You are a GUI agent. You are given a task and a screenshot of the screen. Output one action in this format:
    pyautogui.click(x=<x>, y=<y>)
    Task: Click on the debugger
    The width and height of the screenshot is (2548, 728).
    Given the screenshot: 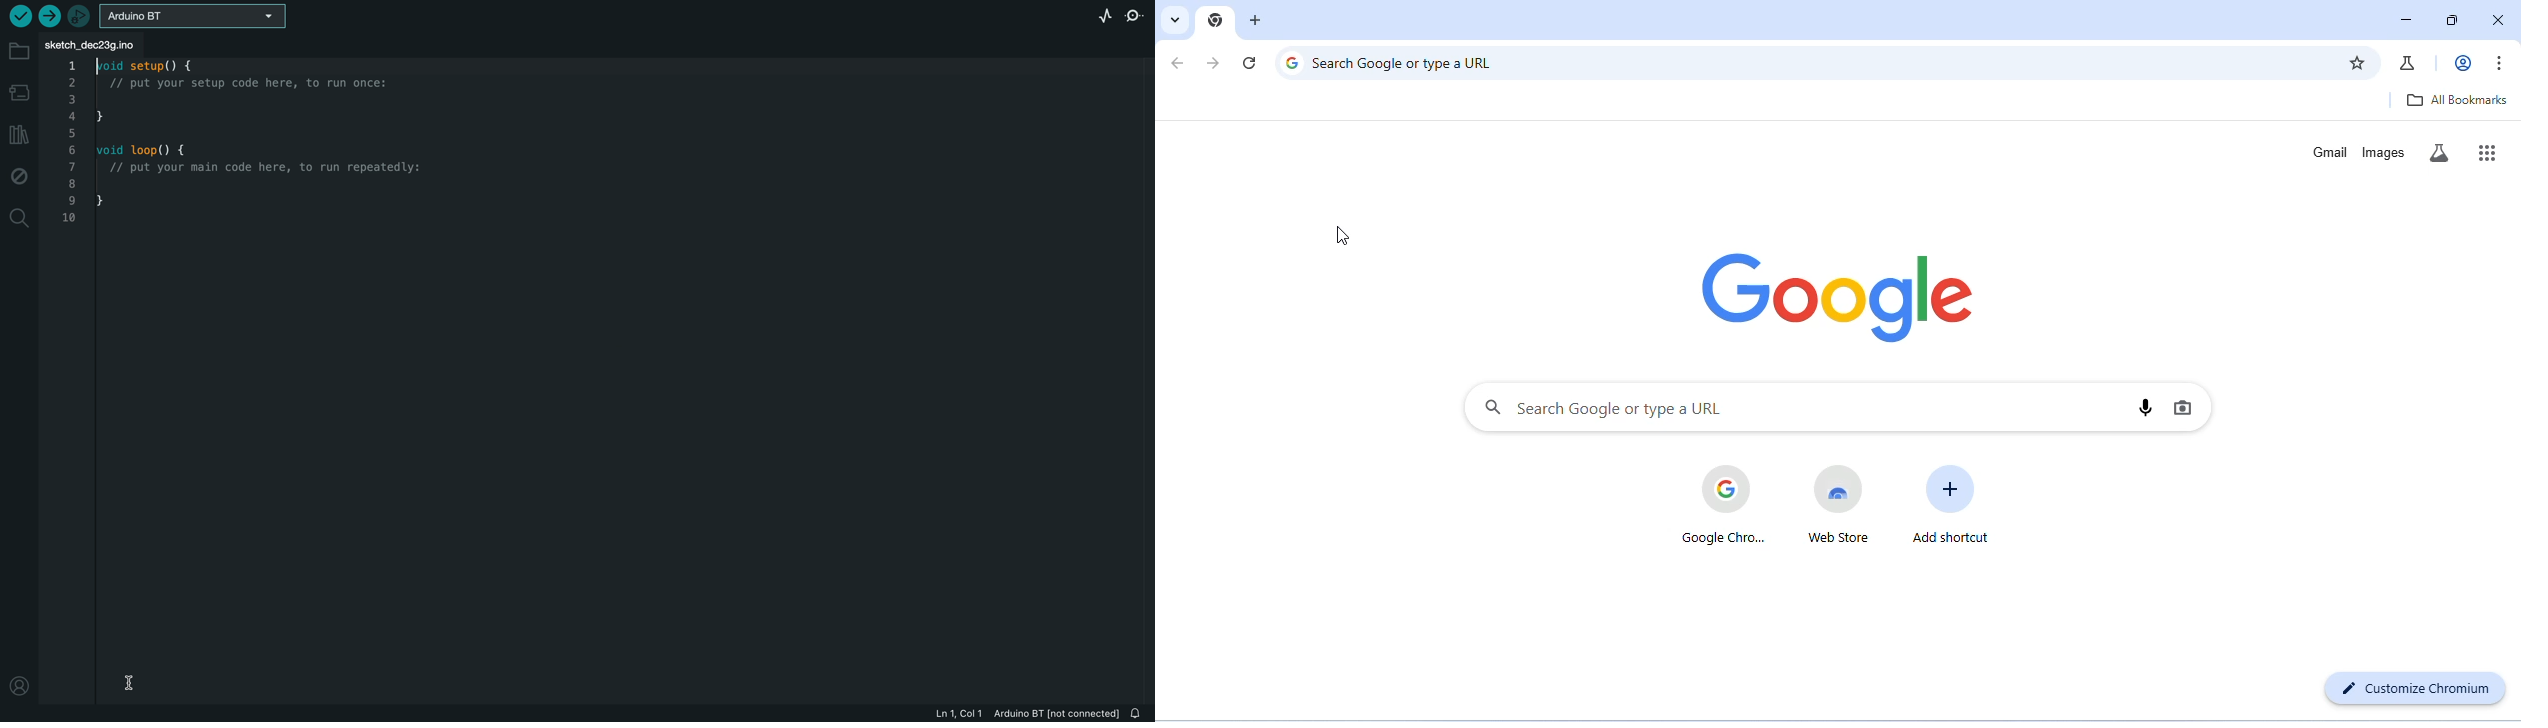 What is the action you would take?
    pyautogui.click(x=81, y=16)
    